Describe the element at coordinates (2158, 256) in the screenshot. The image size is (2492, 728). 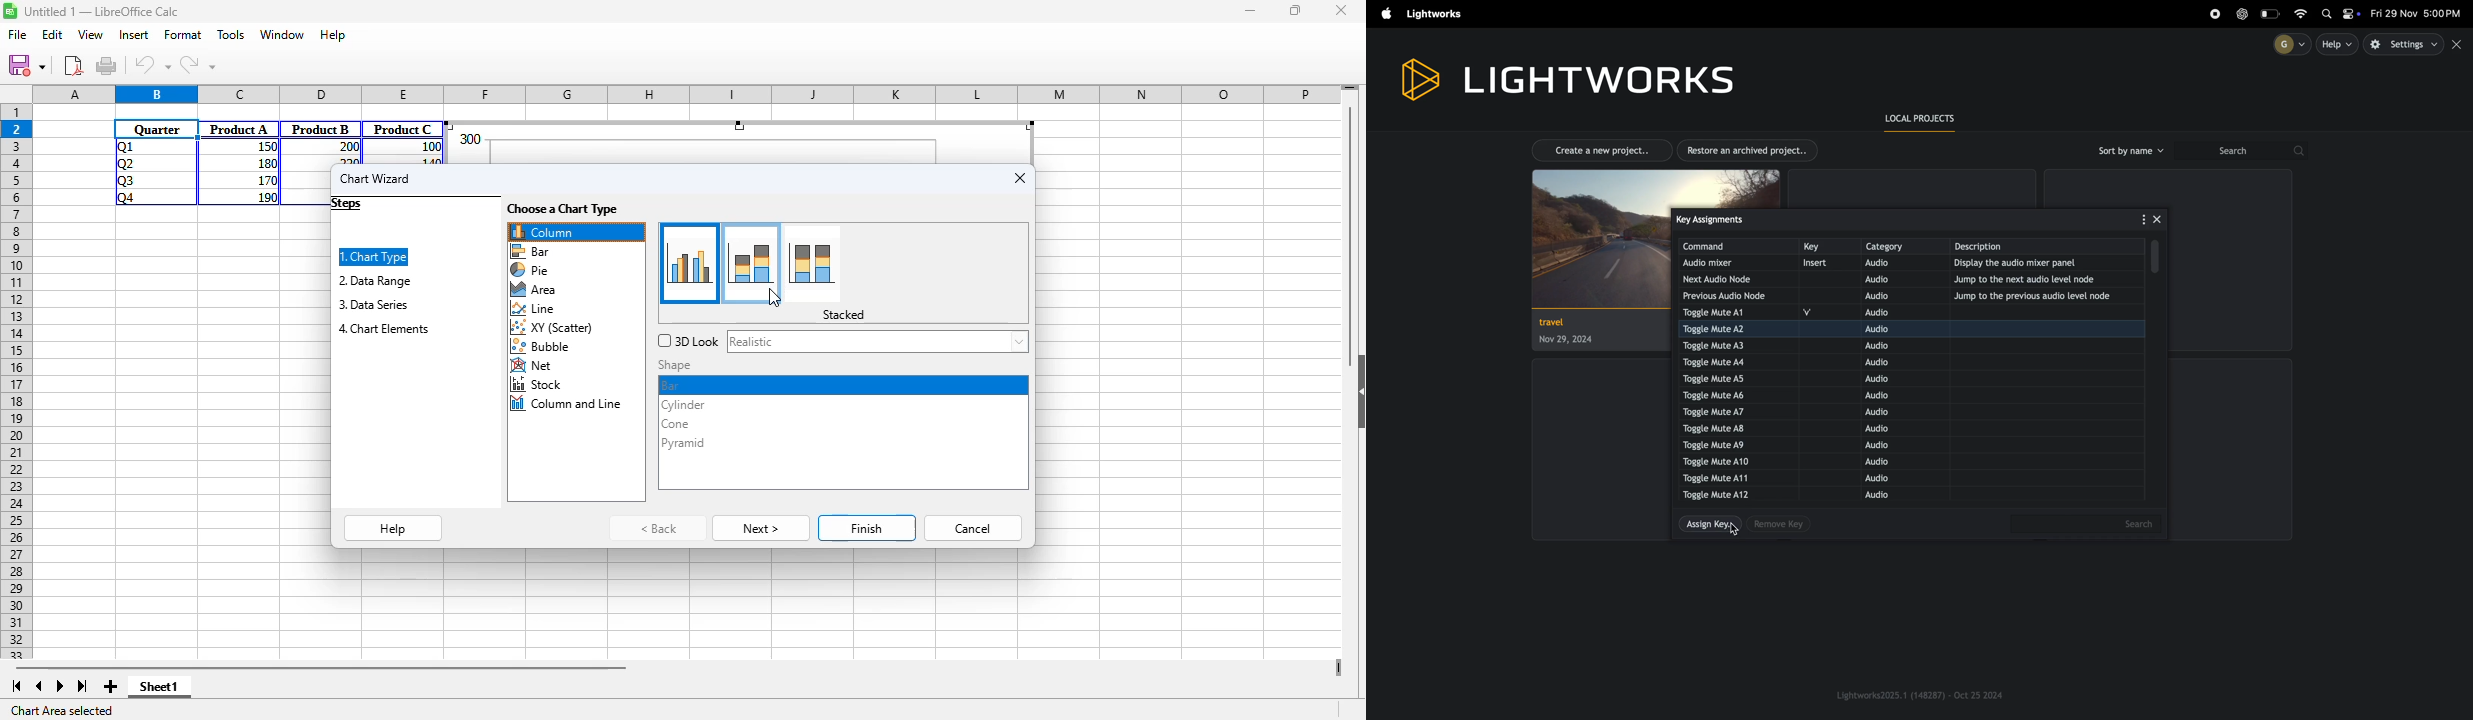
I see `toggle` at that location.